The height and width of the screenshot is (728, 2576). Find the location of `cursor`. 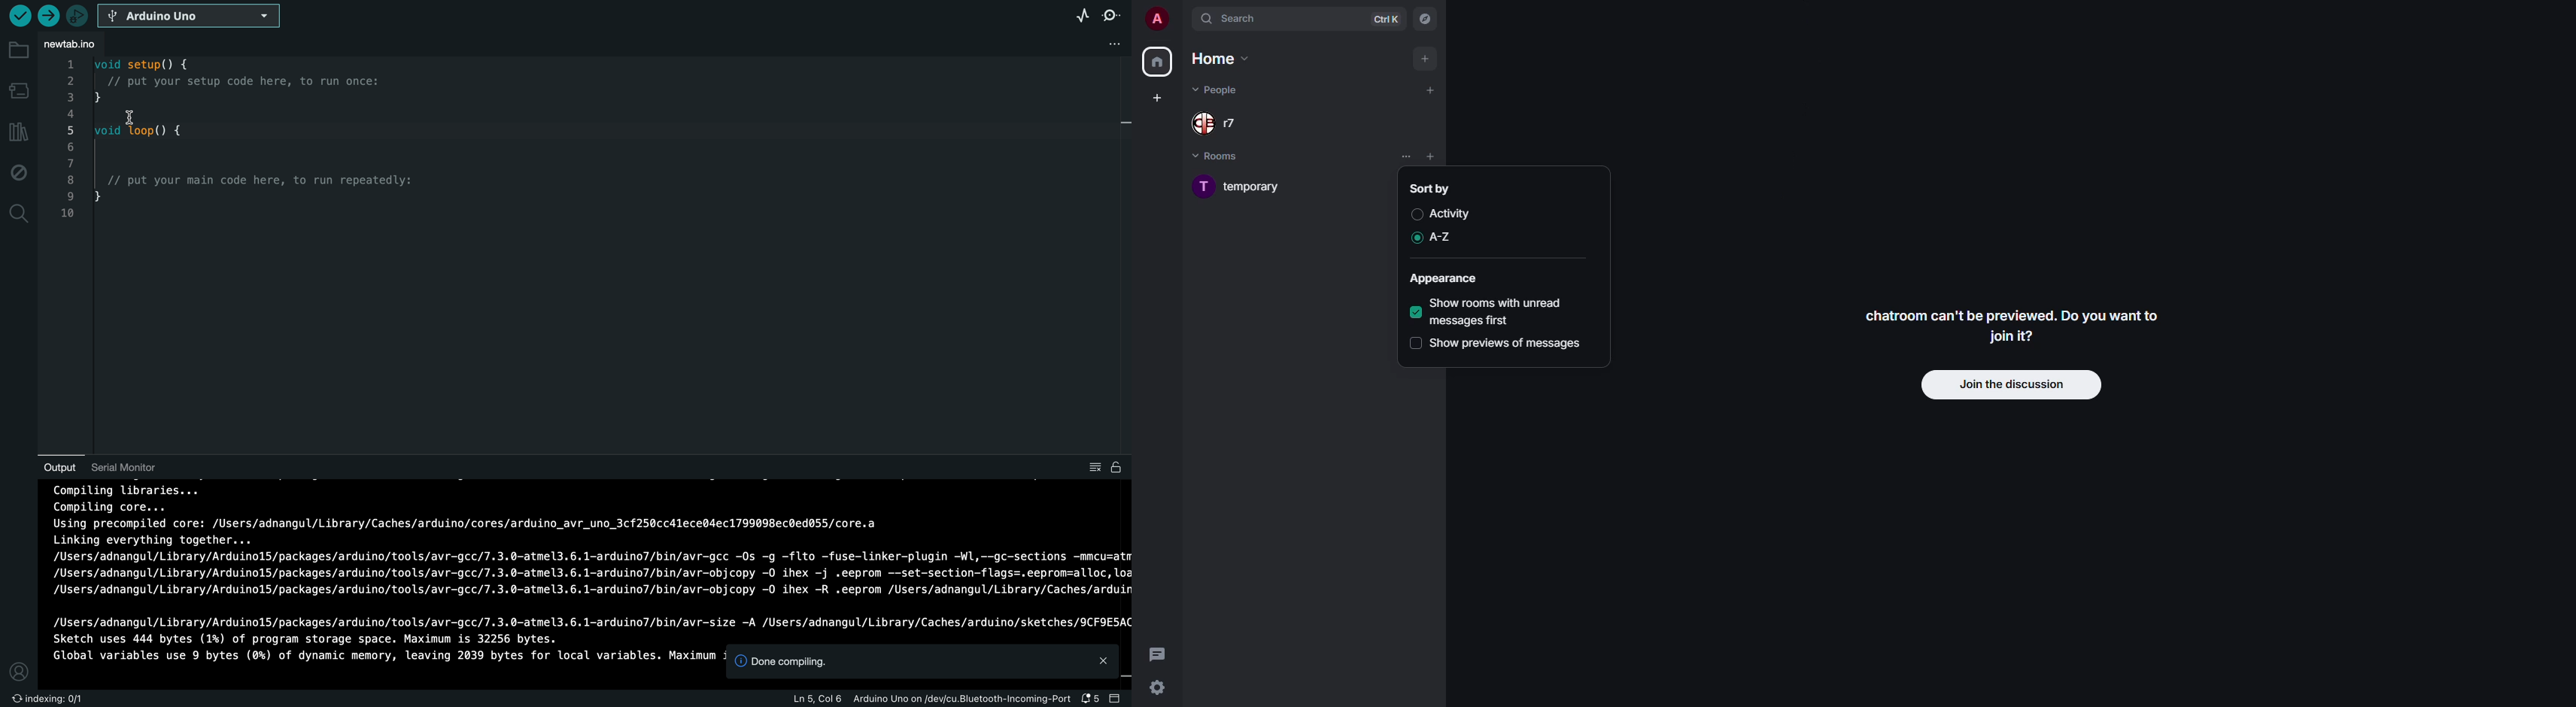

cursor is located at coordinates (134, 113).